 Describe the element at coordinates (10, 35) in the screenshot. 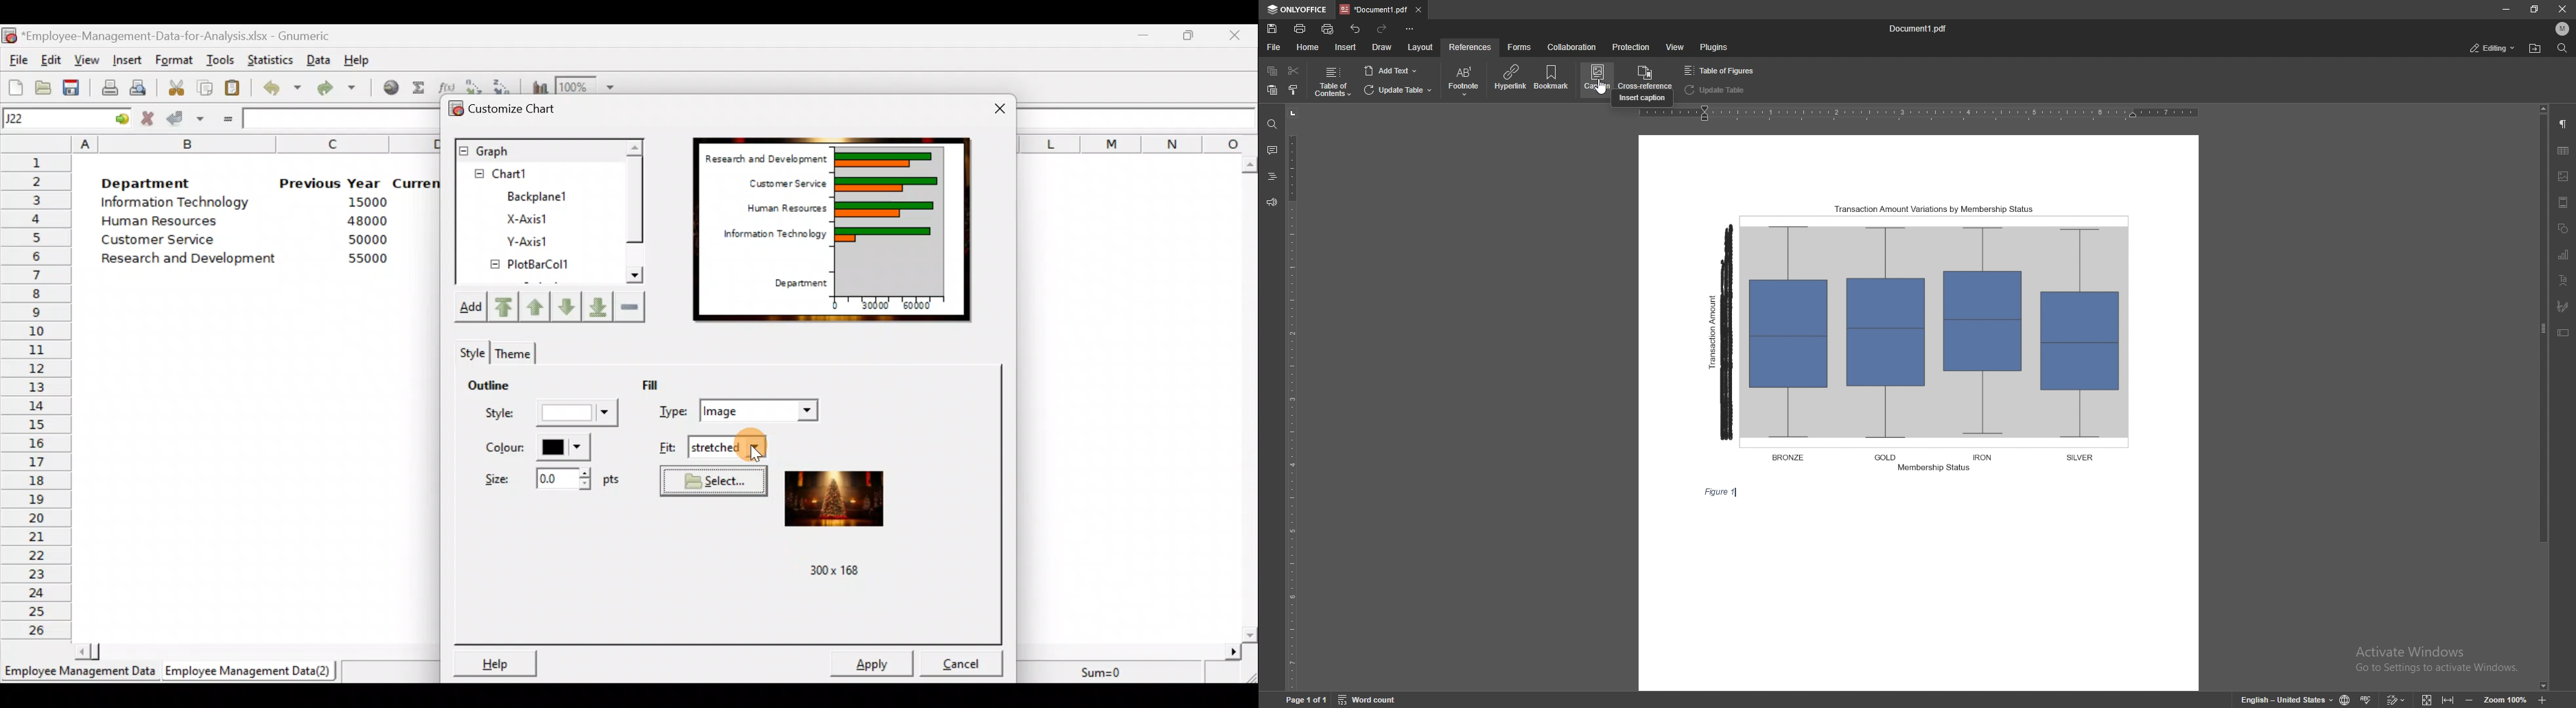

I see `Gnumeric logo` at that location.